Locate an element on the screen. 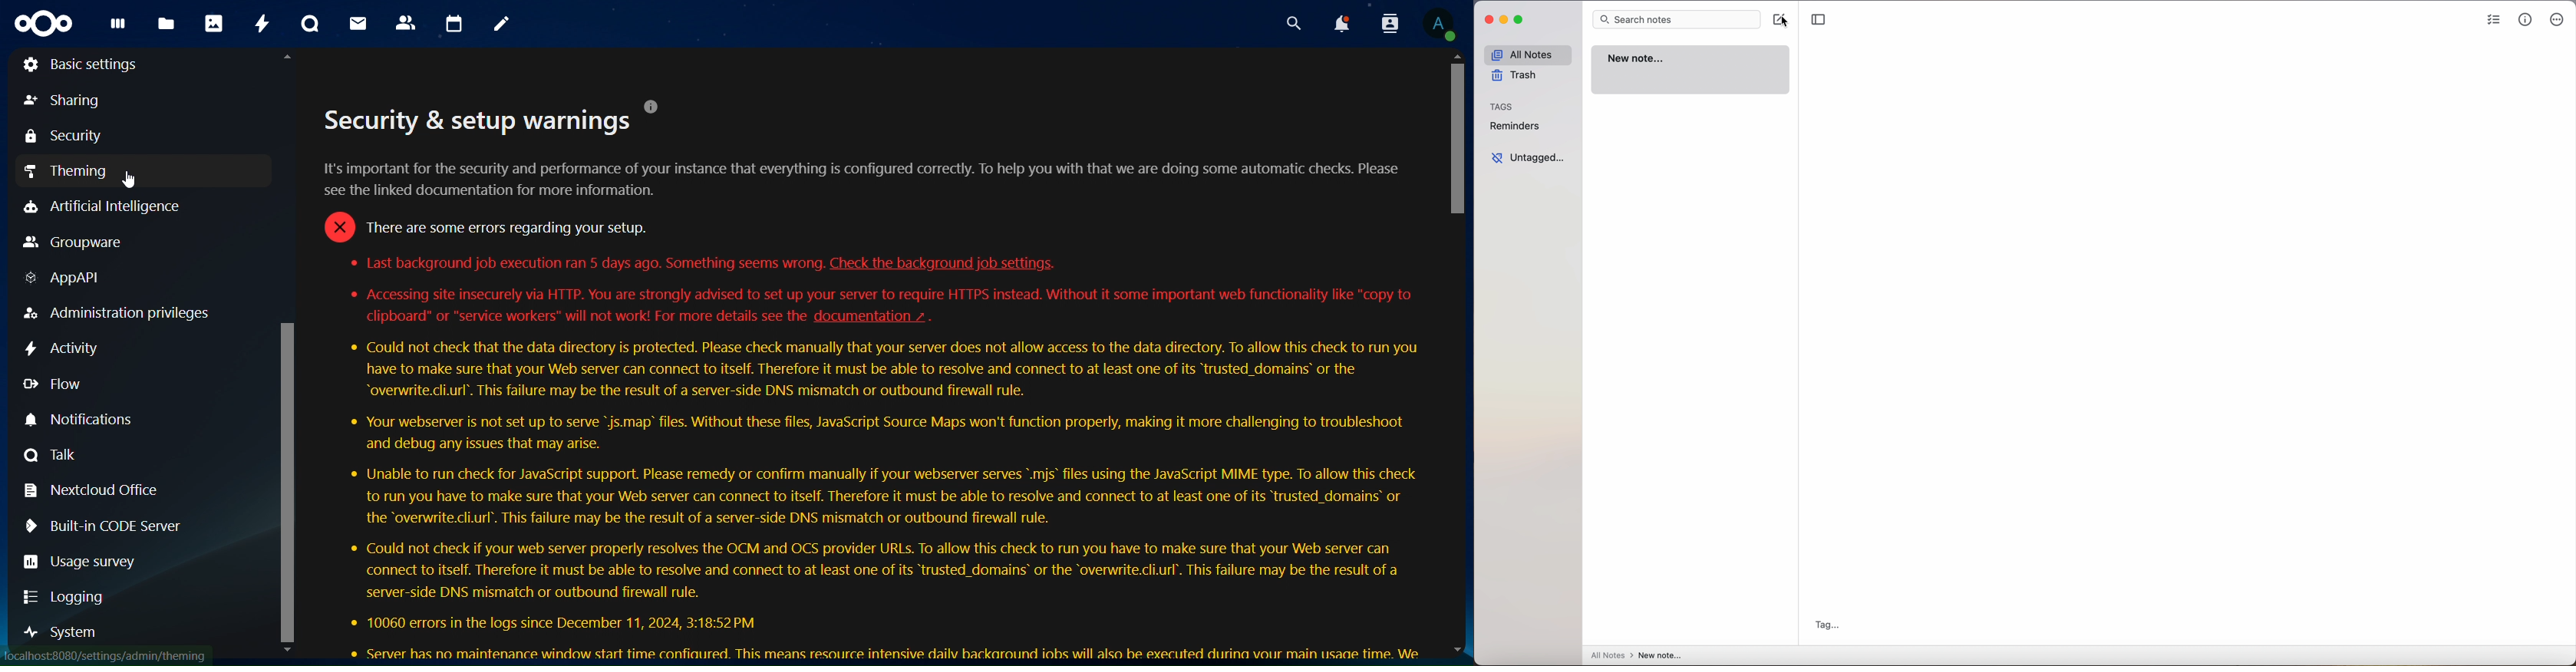  system is located at coordinates (65, 631).